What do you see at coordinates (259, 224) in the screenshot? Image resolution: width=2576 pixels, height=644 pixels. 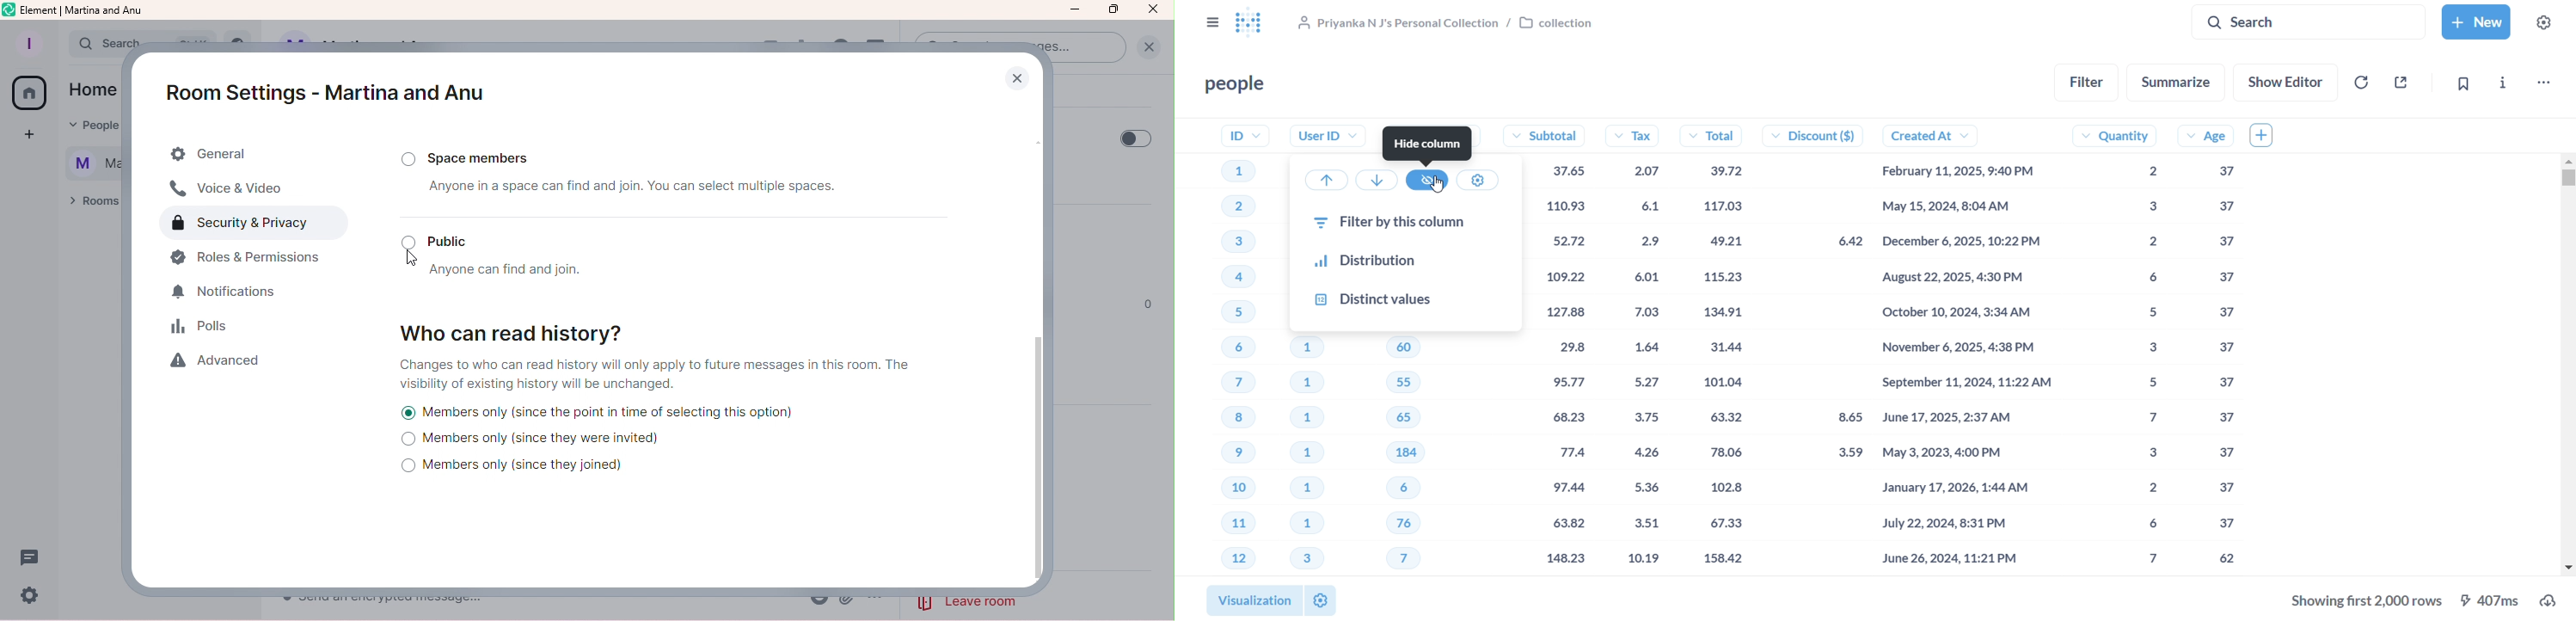 I see `Security and privacy` at bounding box center [259, 224].